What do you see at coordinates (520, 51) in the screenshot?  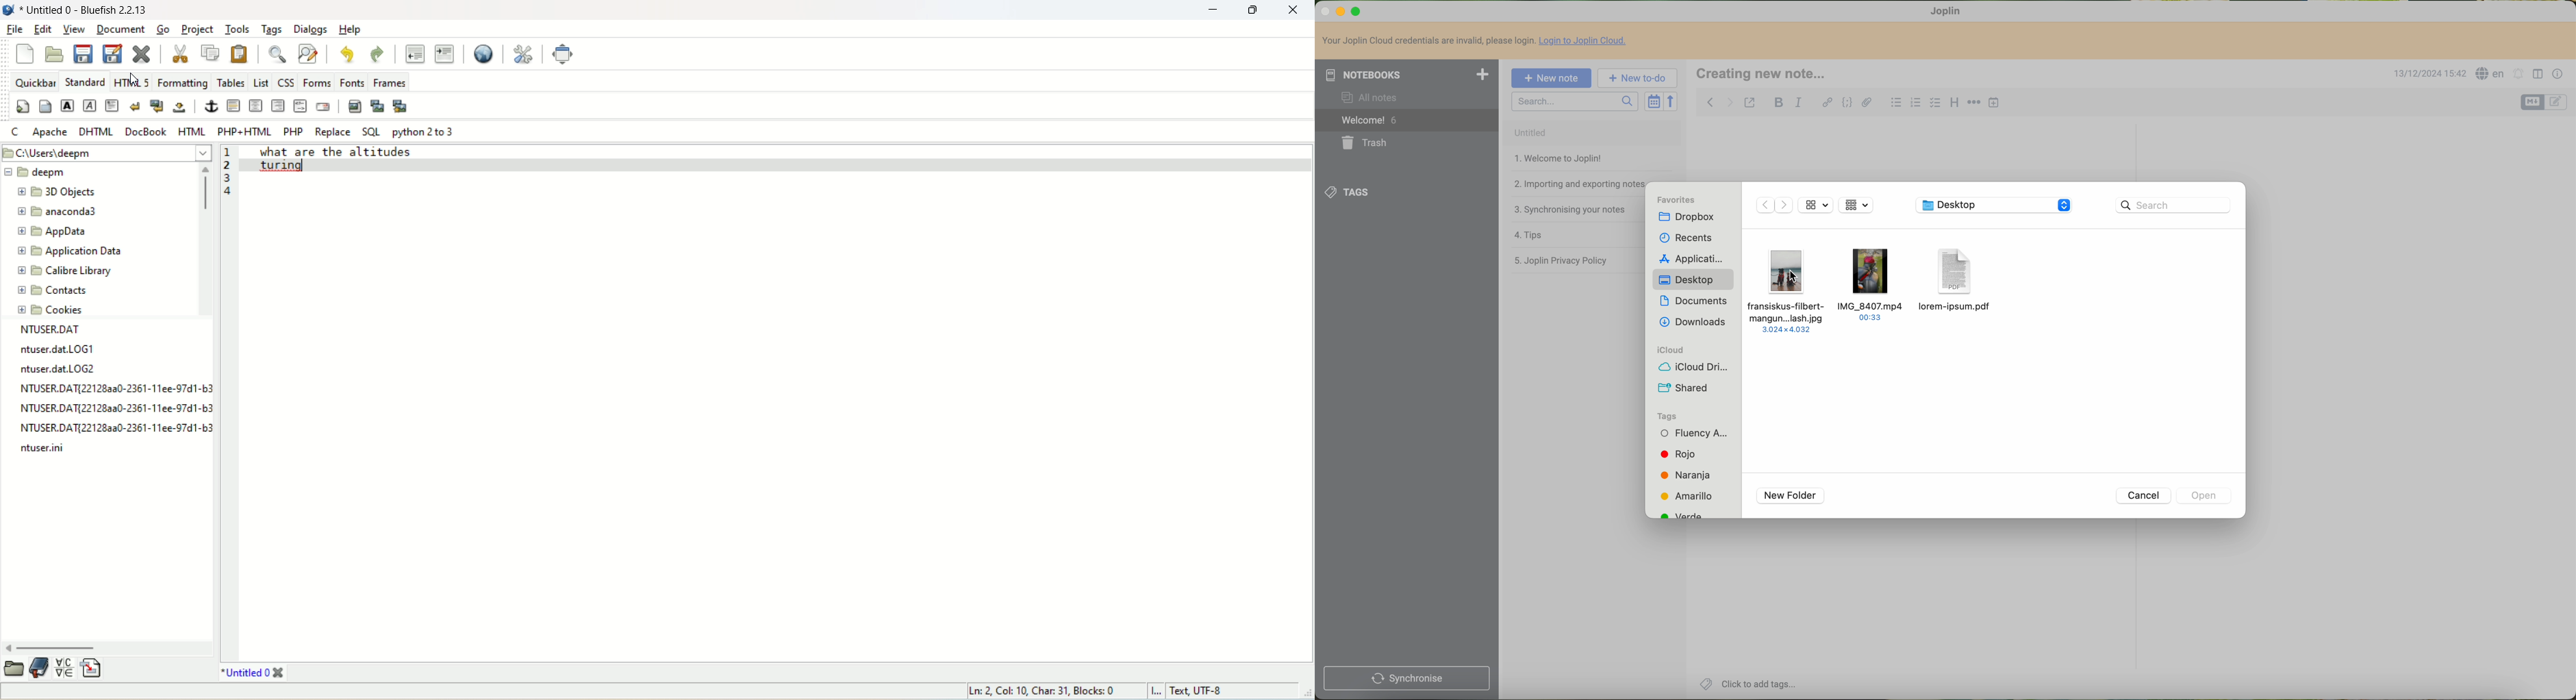 I see `edit preferences` at bounding box center [520, 51].